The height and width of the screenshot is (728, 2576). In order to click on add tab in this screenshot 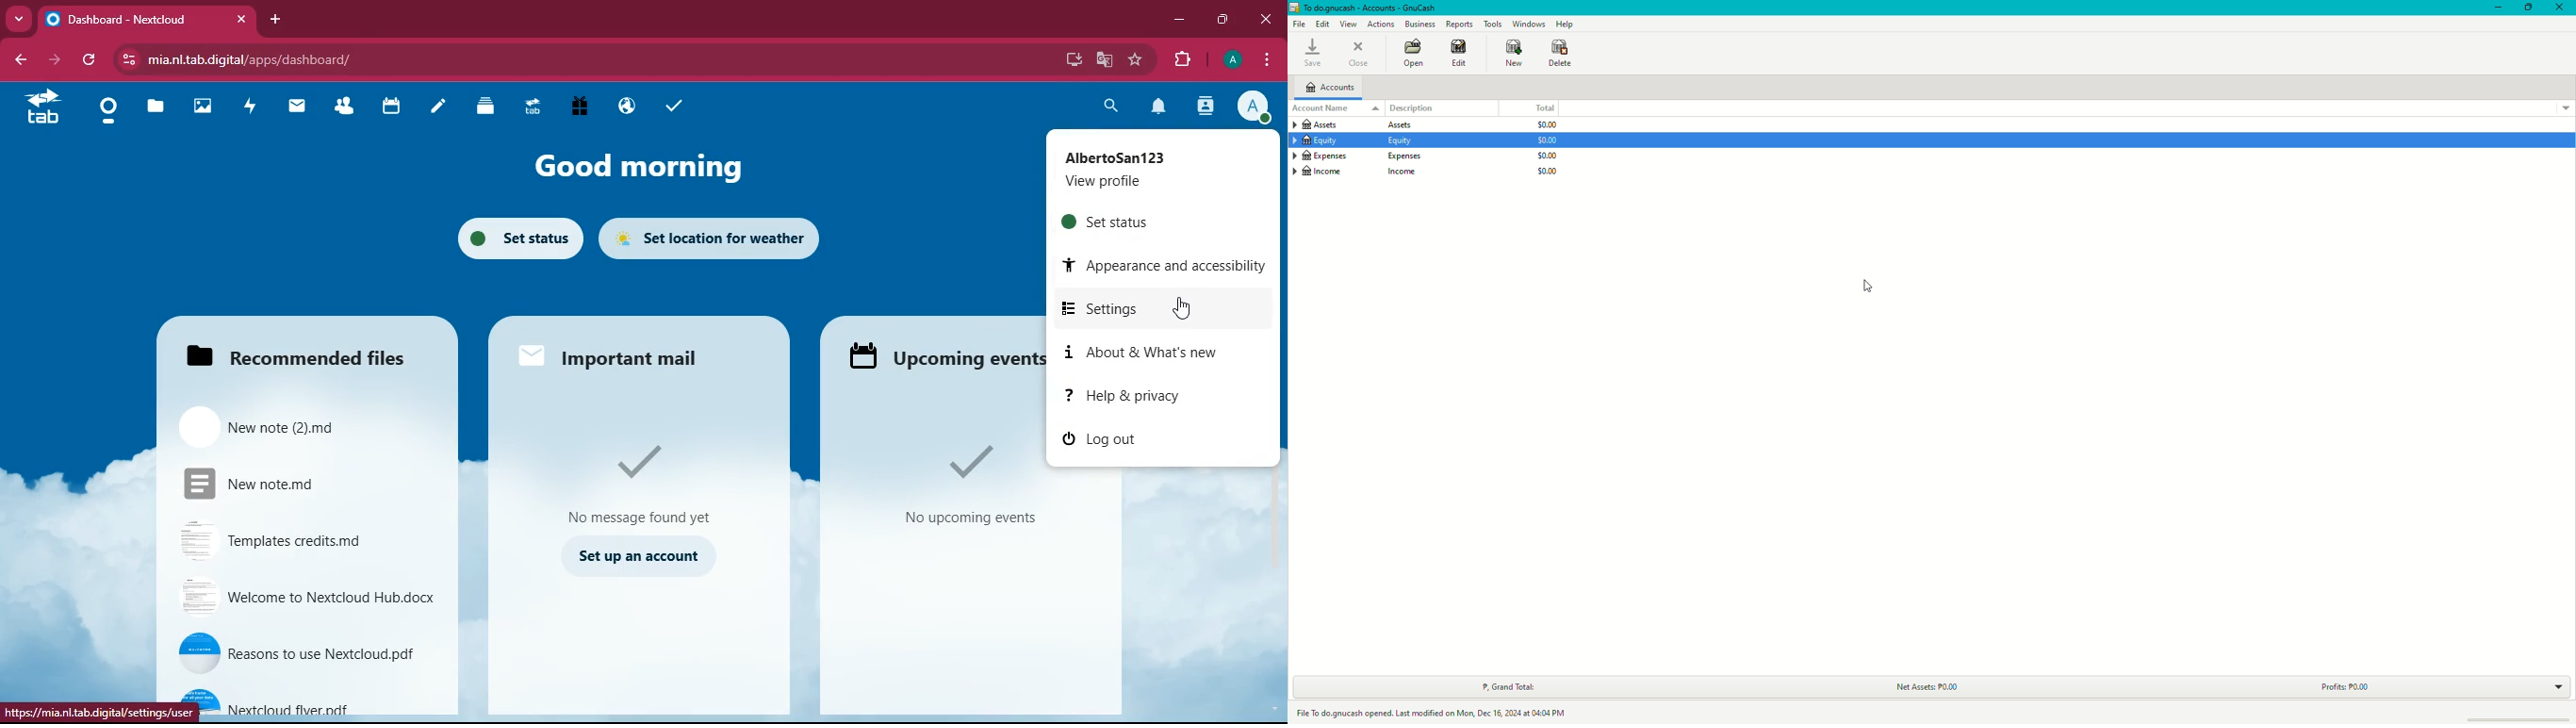, I will do `click(276, 19)`.